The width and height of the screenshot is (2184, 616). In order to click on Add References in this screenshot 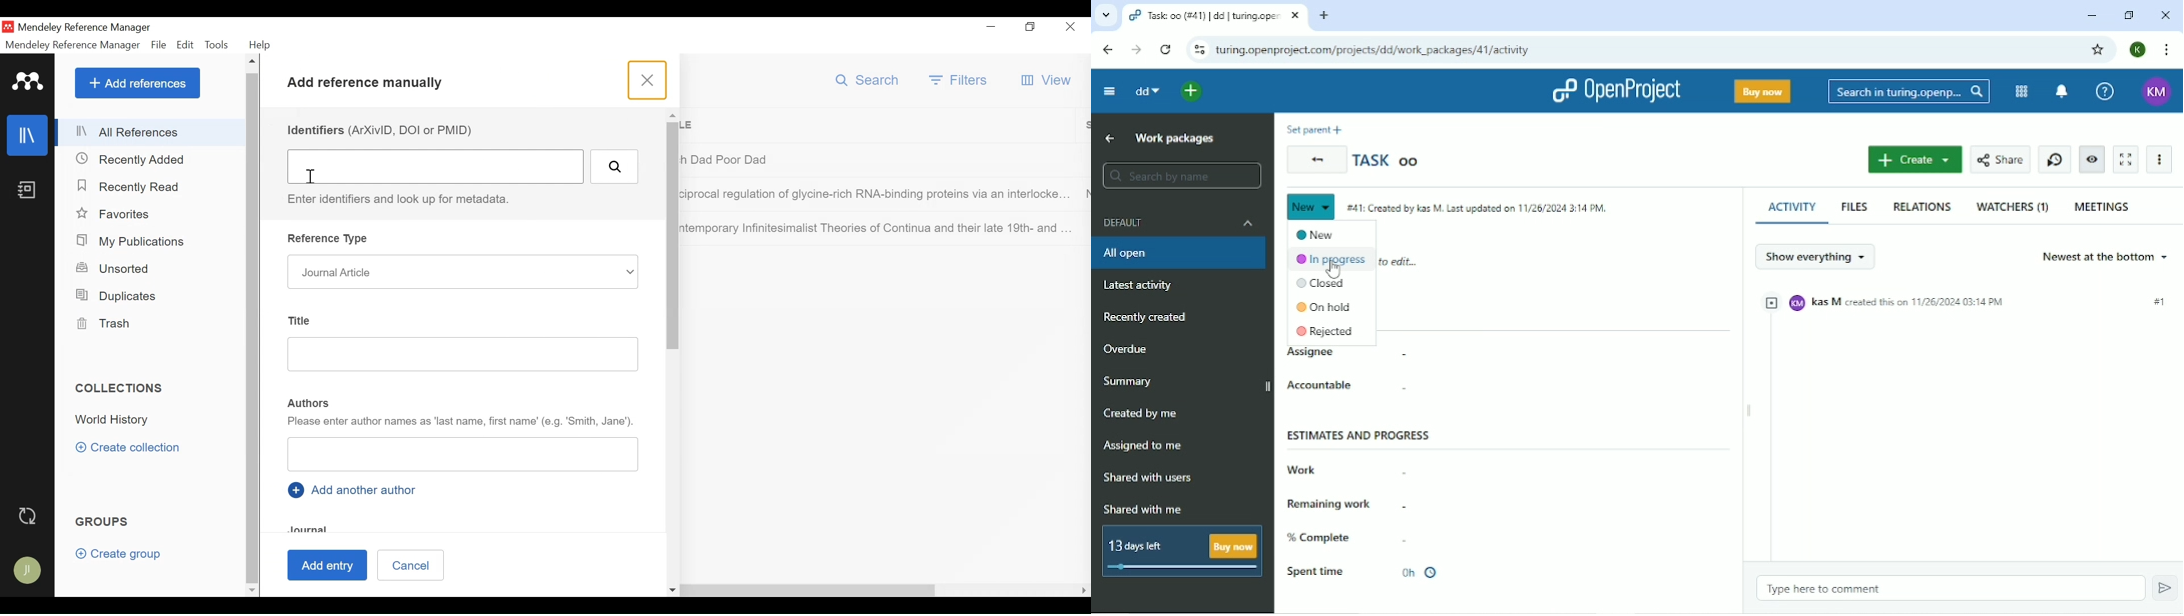, I will do `click(138, 84)`.